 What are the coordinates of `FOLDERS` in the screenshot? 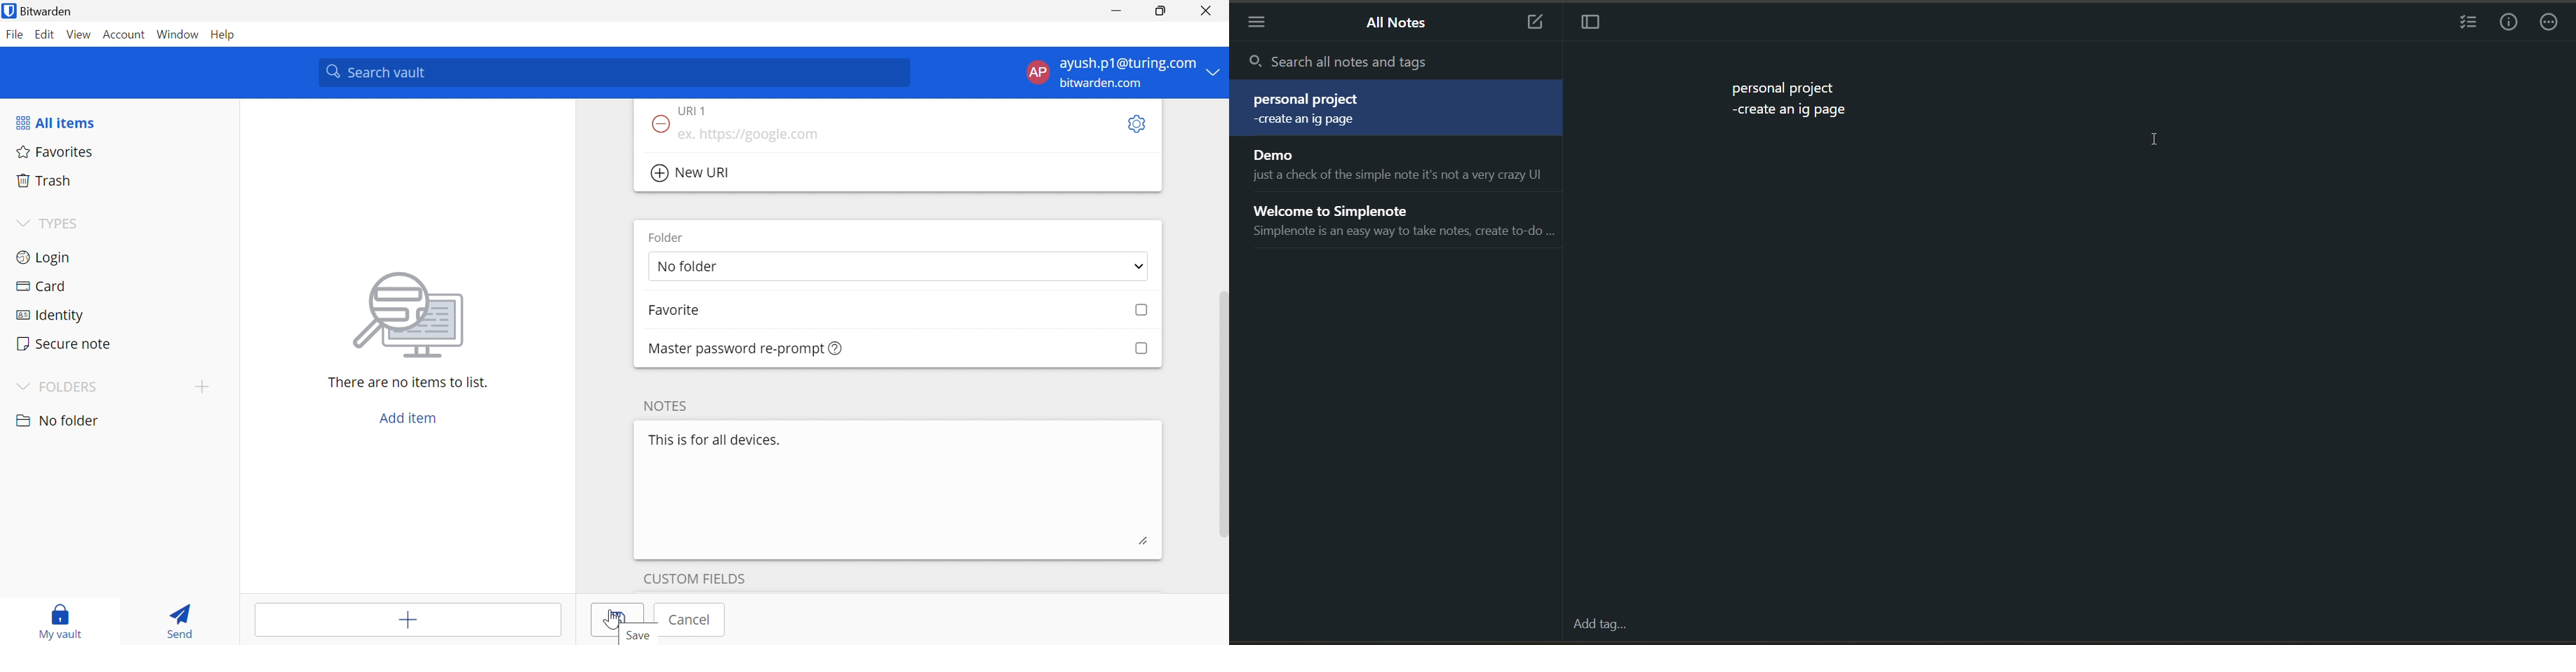 It's located at (70, 387).